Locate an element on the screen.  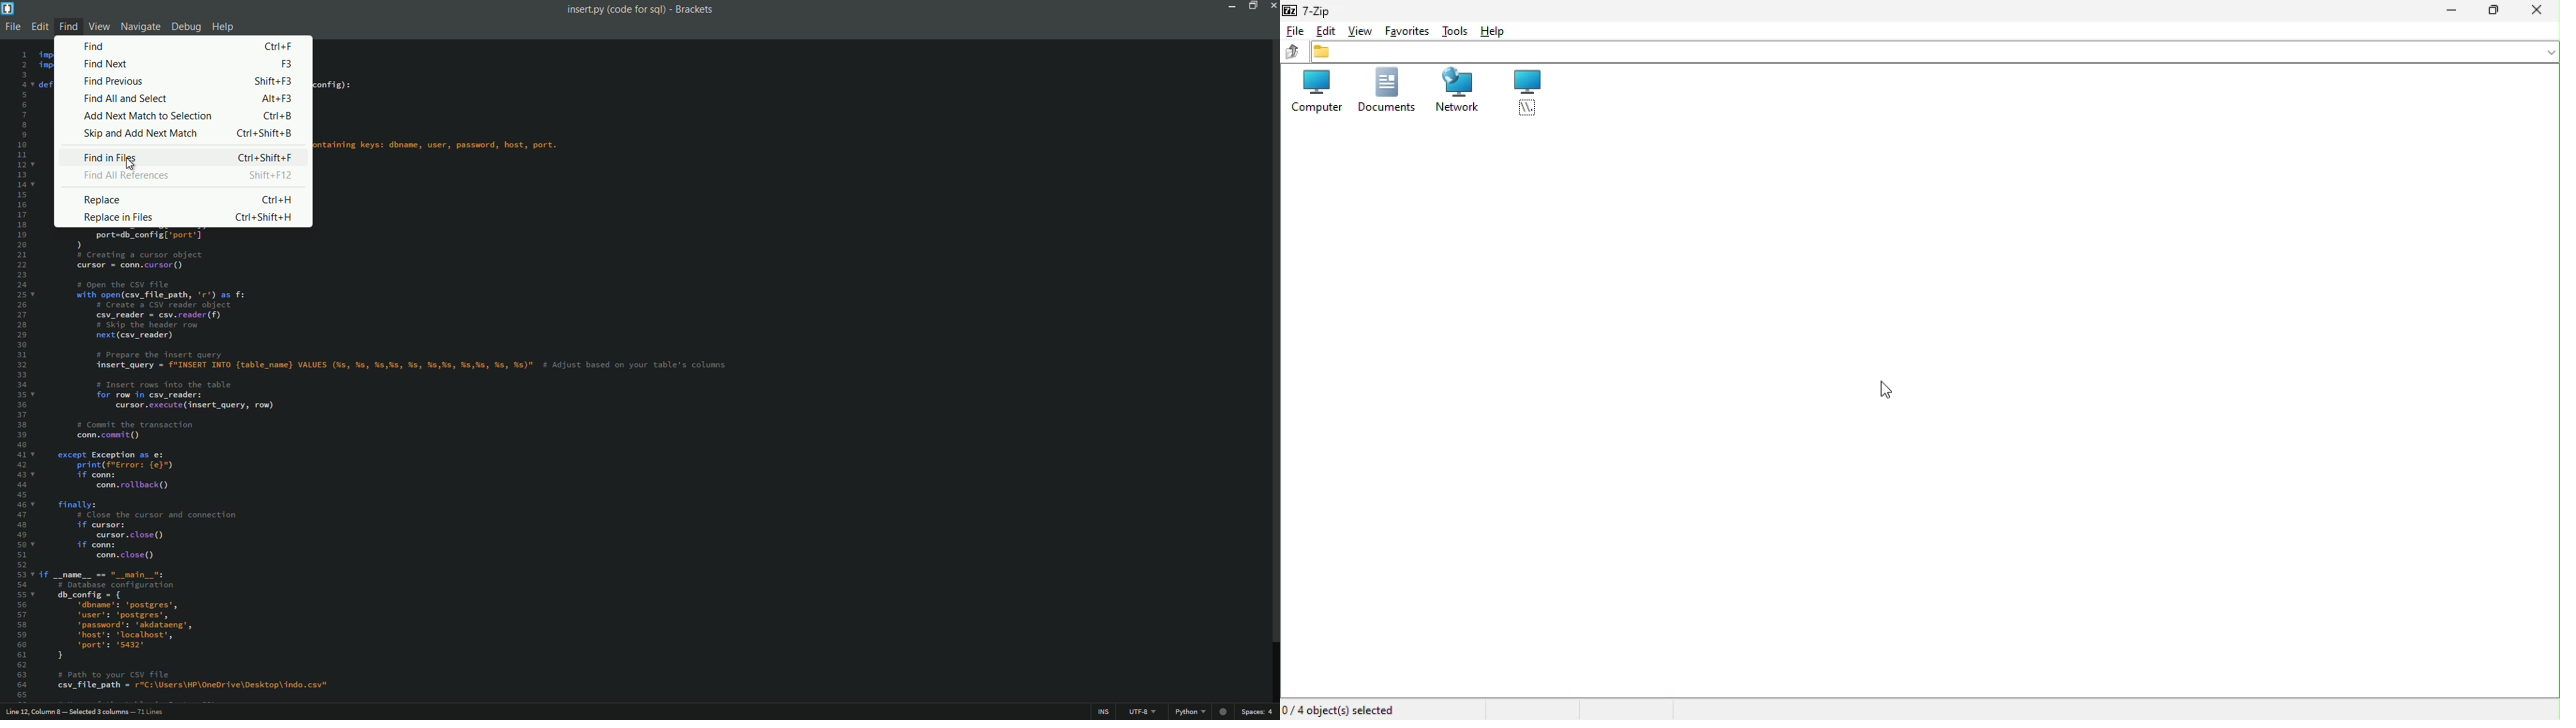
maximize is located at coordinates (1250, 5).